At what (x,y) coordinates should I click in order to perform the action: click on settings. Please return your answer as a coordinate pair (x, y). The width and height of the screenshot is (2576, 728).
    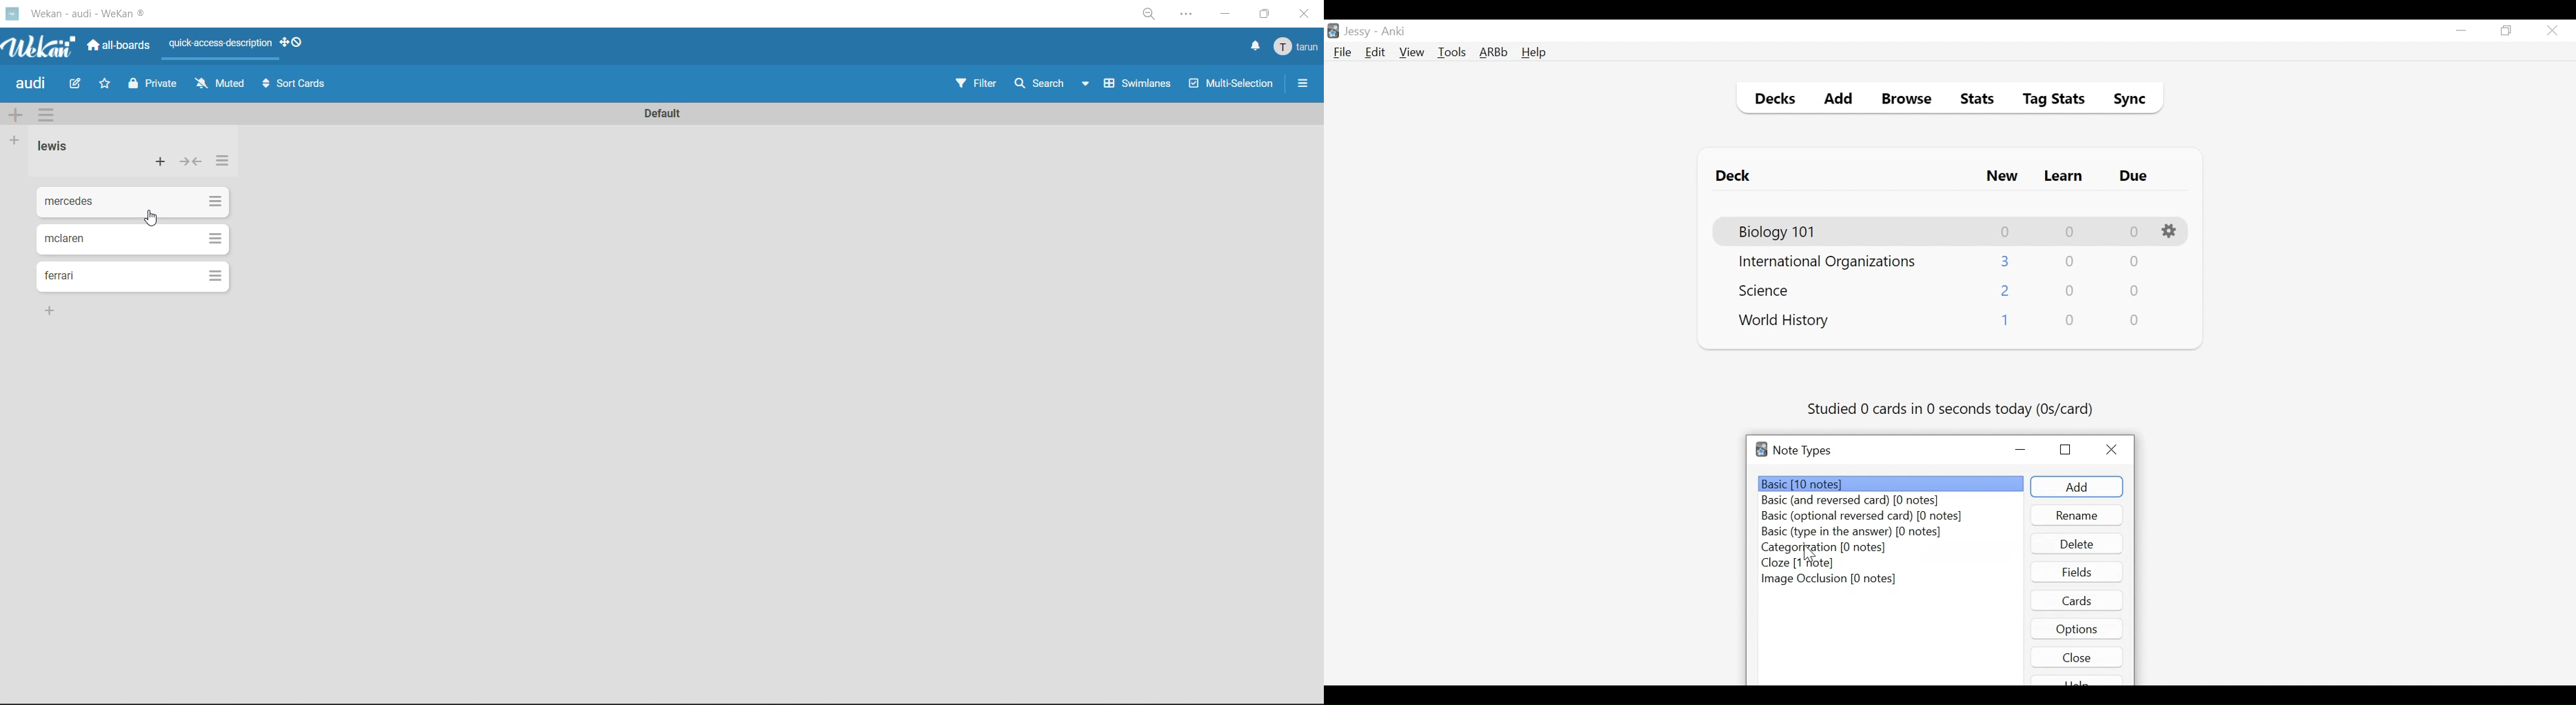
    Looking at the image, I should click on (1189, 17).